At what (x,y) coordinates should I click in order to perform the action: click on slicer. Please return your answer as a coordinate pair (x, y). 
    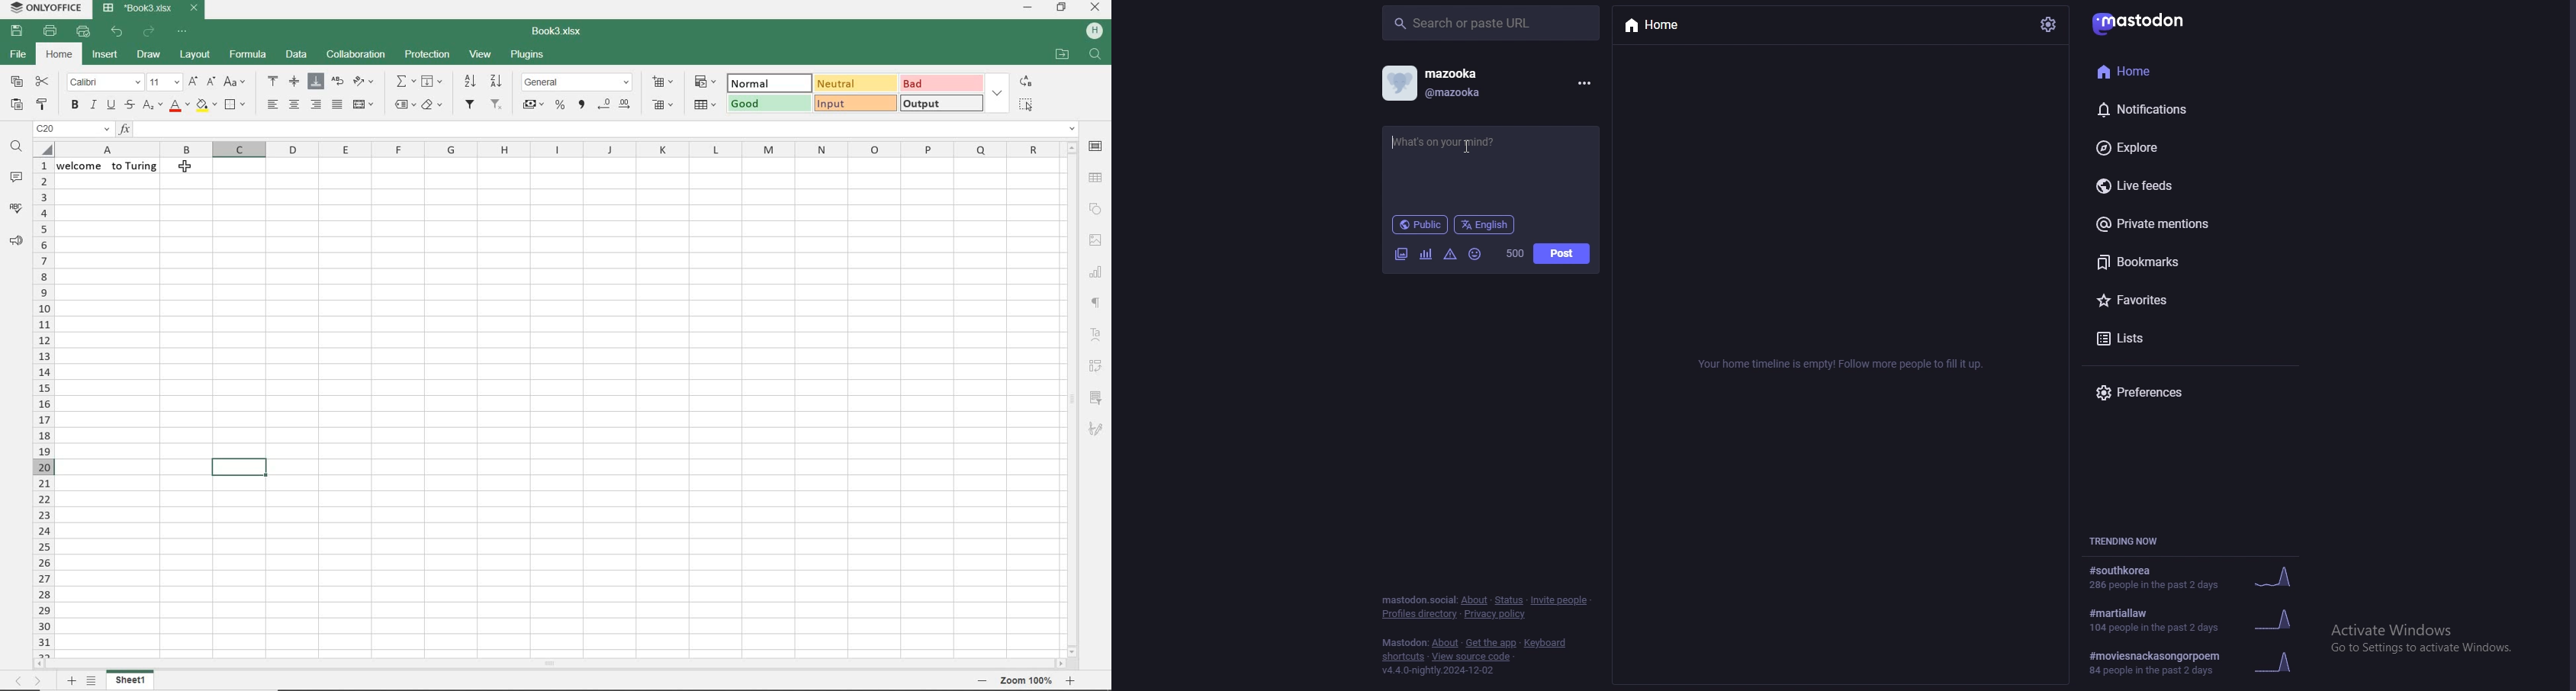
    Looking at the image, I should click on (1097, 396).